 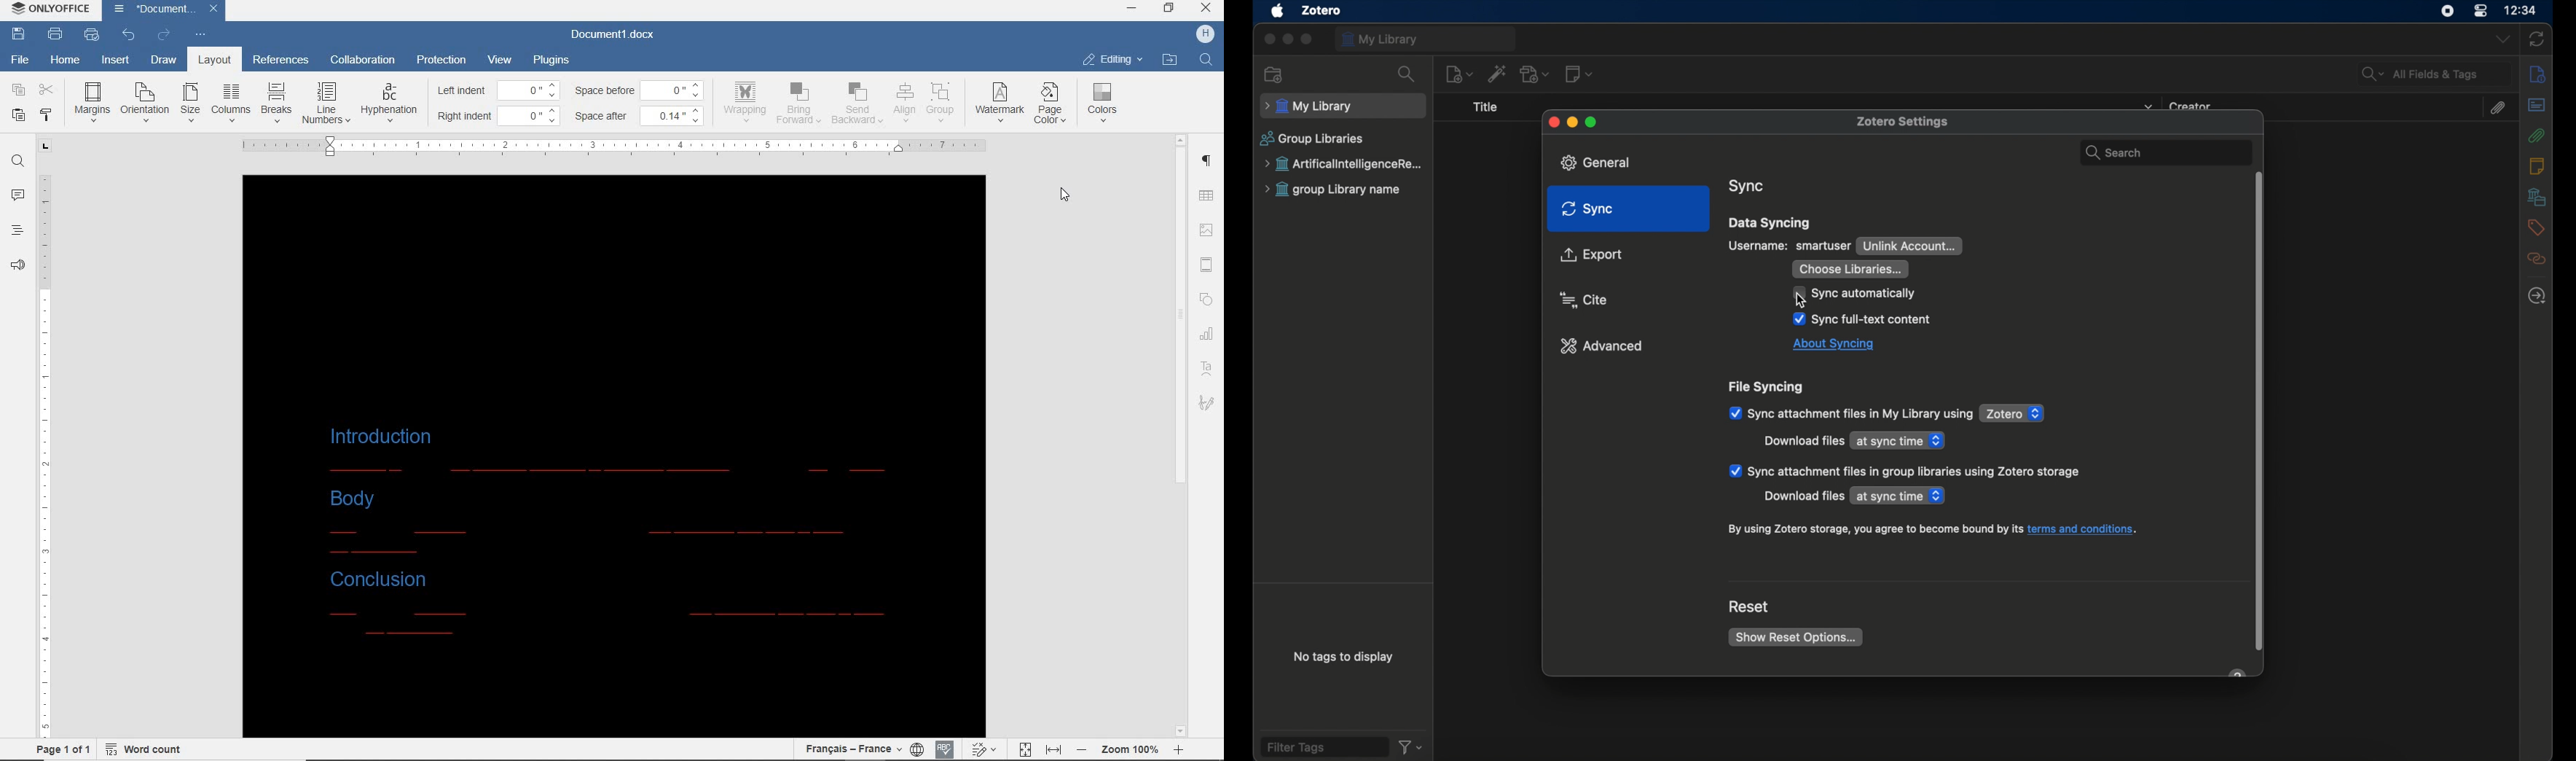 What do you see at coordinates (673, 91) in the screenshot?
I see `0` at bounding box center [673, 91].